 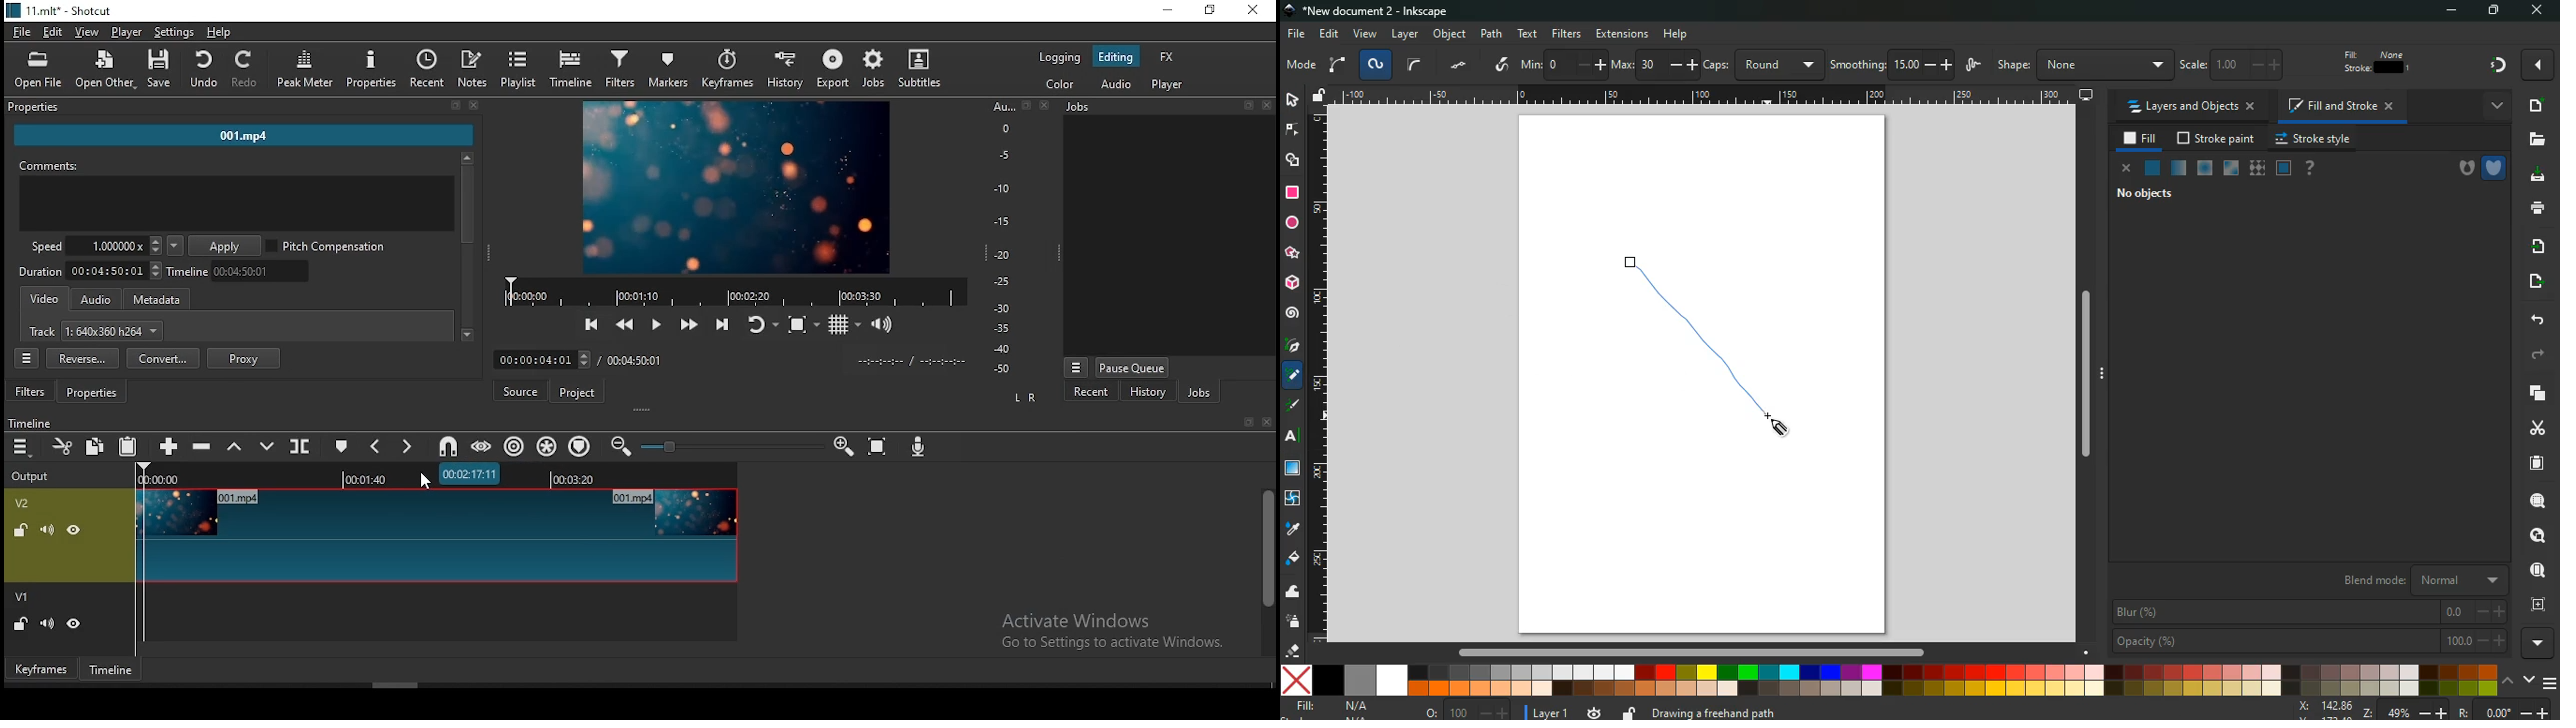 What do you see at coordinates (203, 70) in the screenshot?
I see `undo` at bounding box center [203, 70].